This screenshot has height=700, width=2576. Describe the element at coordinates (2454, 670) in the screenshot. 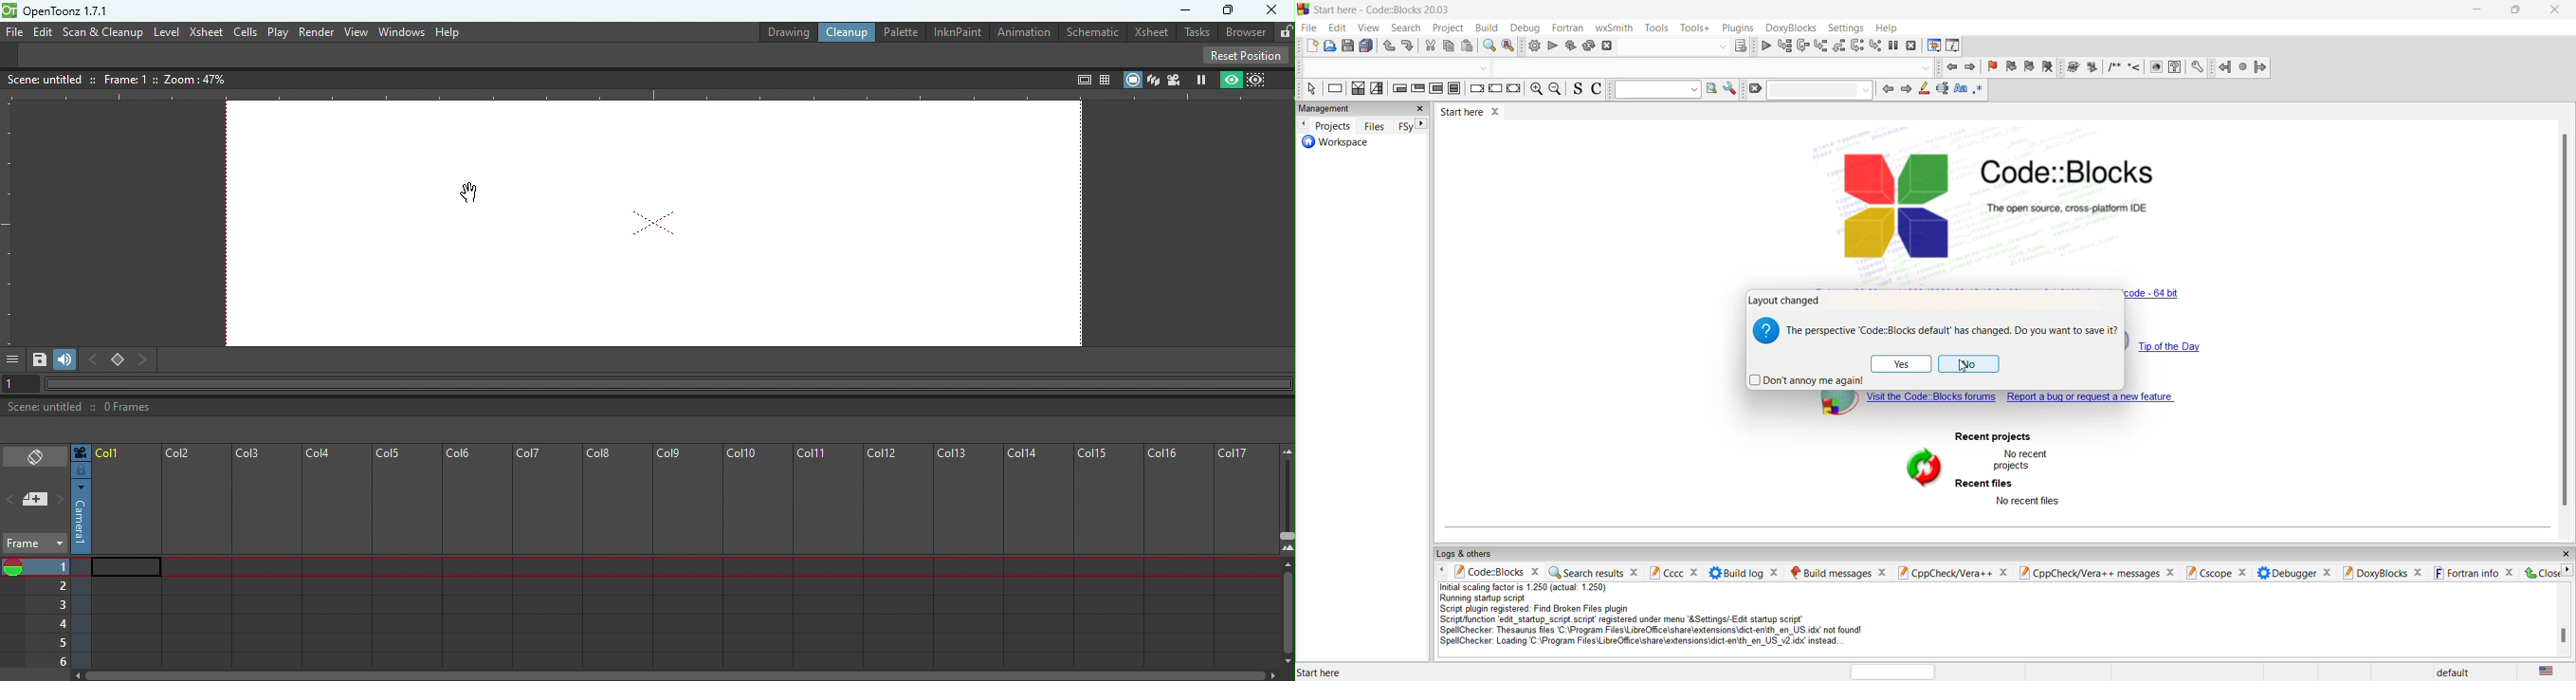

I see `default` at that location.